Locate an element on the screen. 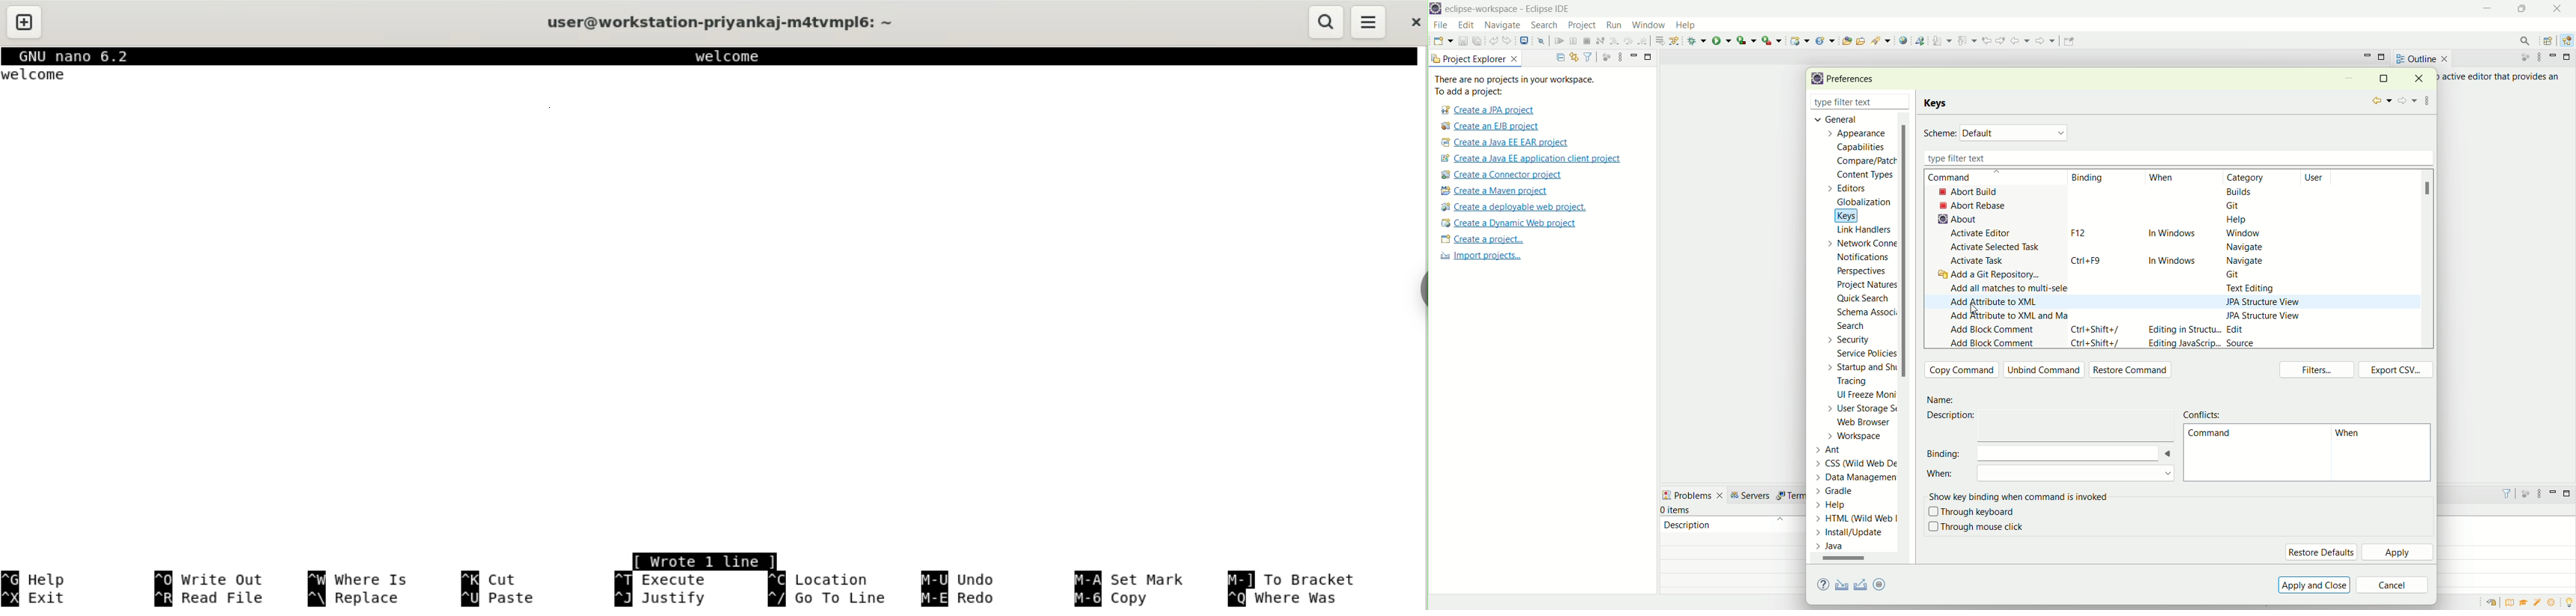  content types is located at coordinates (1862, 175).